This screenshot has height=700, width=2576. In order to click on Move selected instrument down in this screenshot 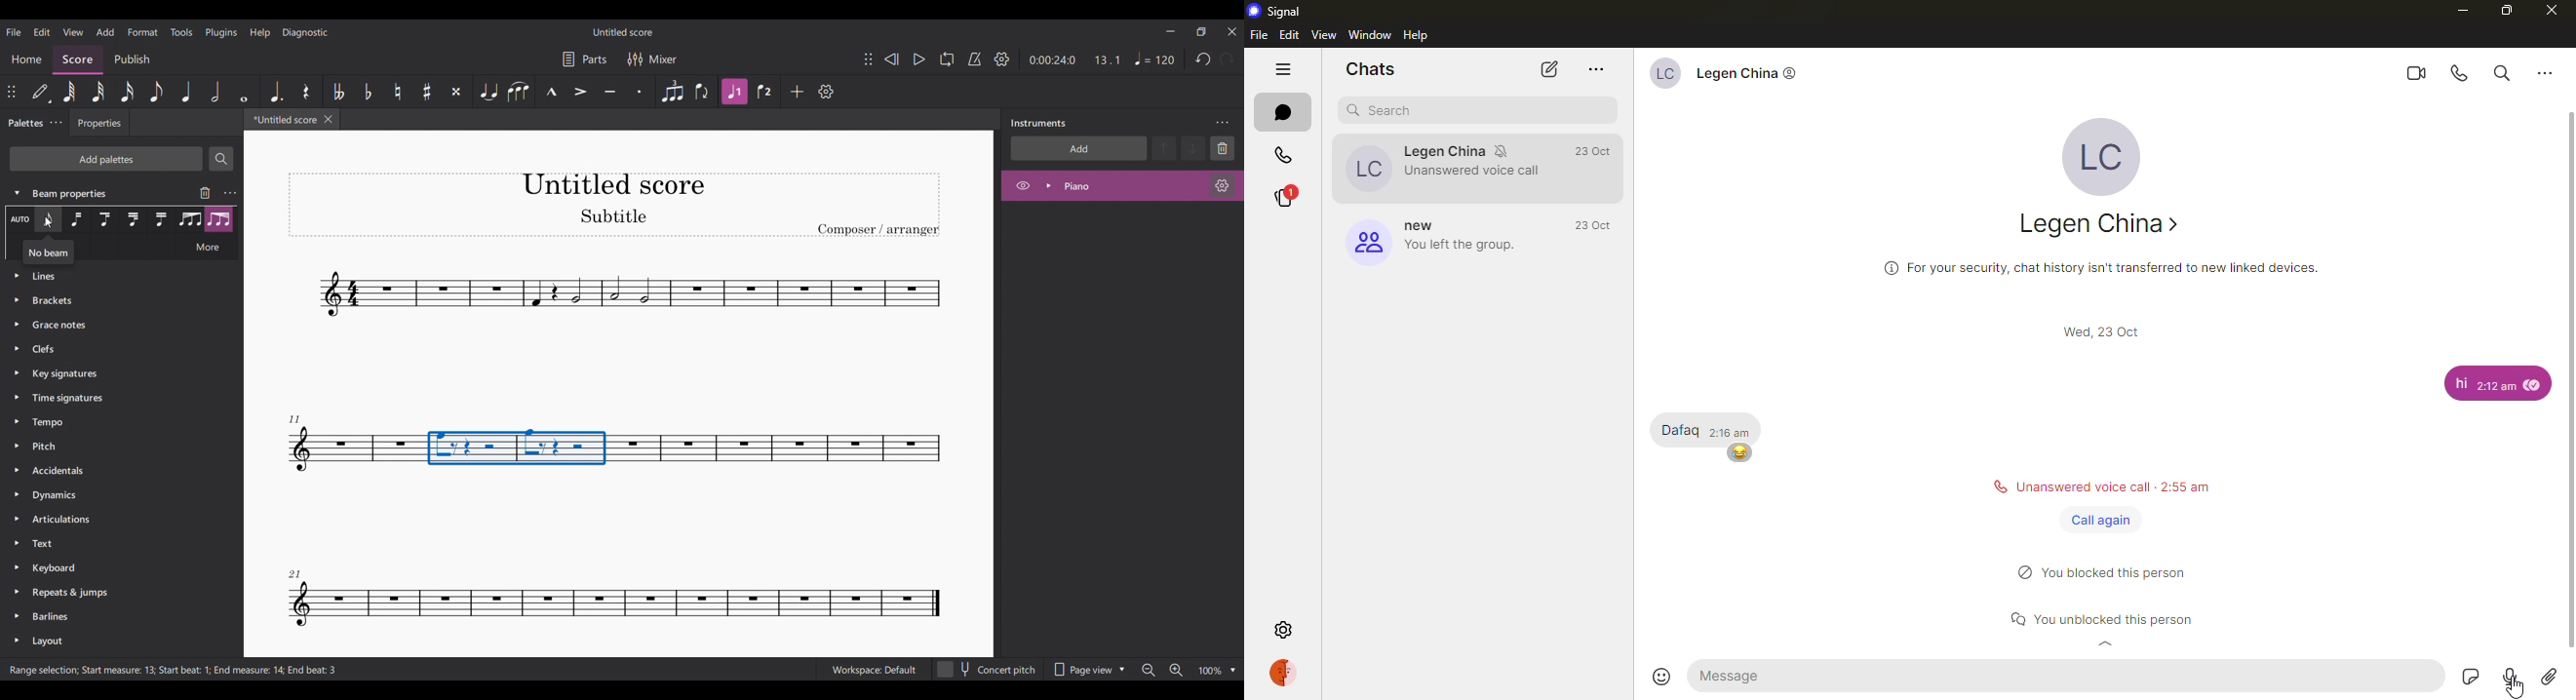, I will do `click(1193, 148)`.